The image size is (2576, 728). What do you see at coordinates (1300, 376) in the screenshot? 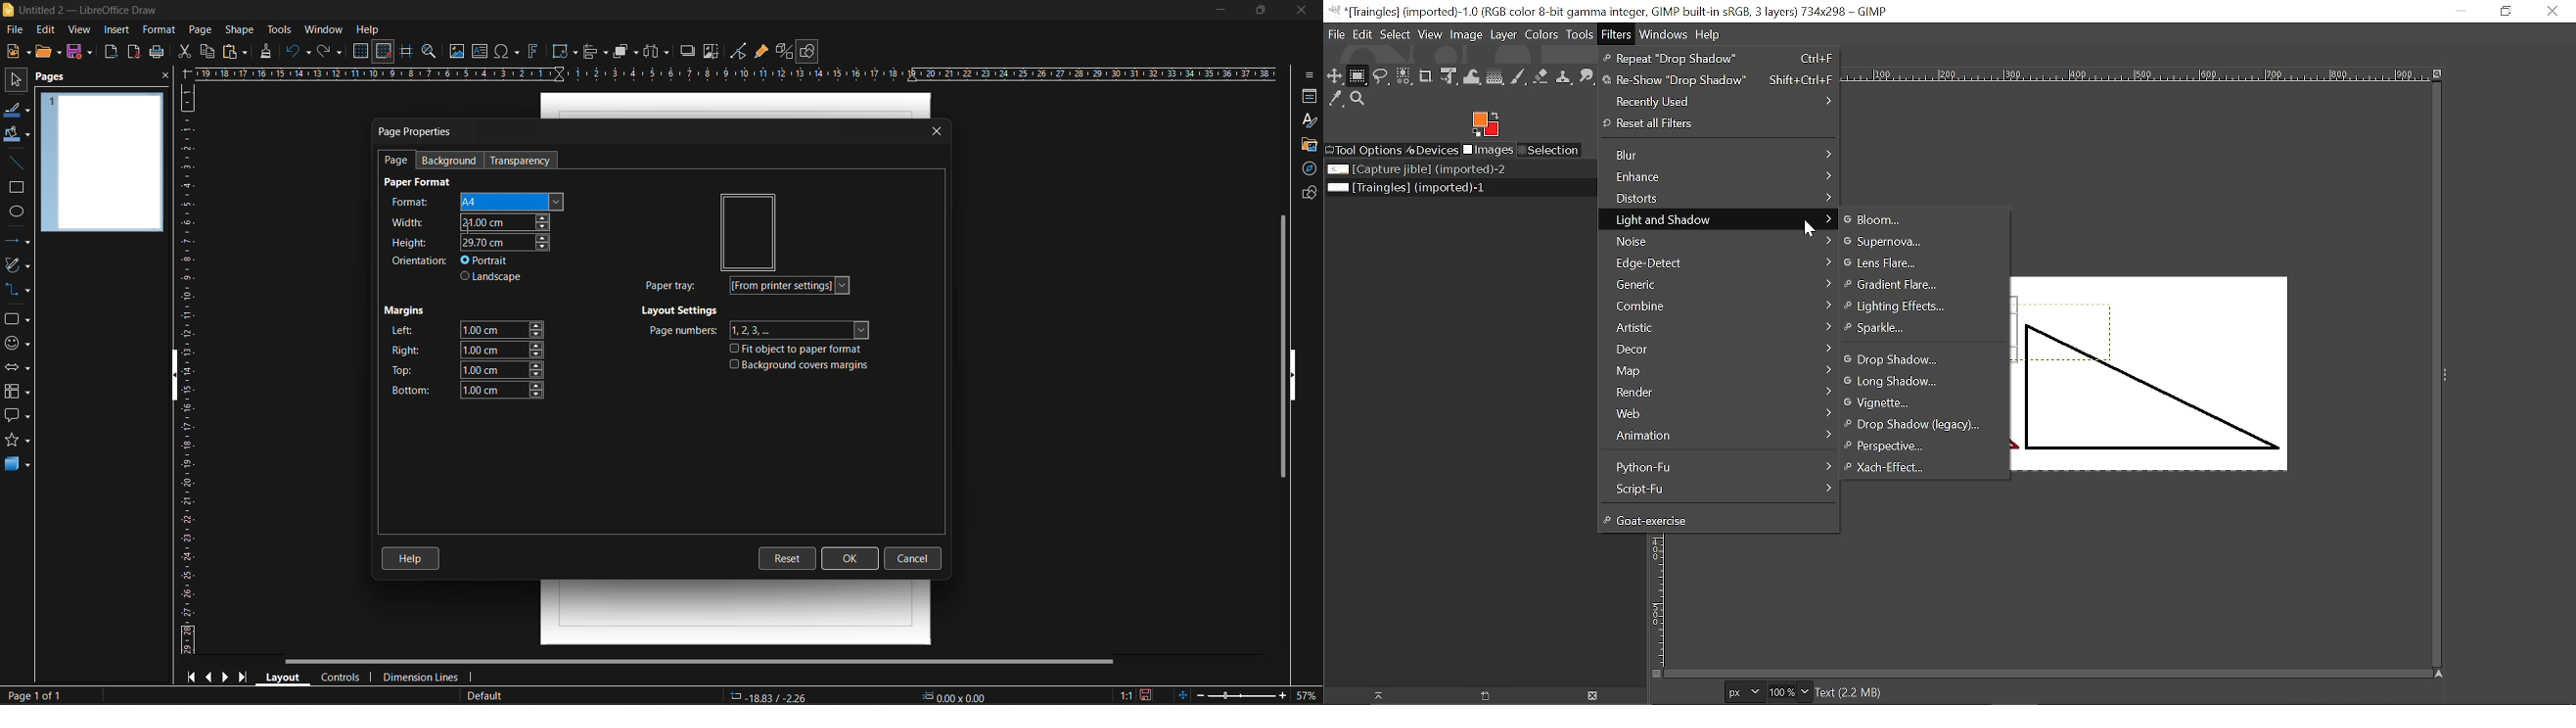
I see `hide` at bounding box center [1300, 376].